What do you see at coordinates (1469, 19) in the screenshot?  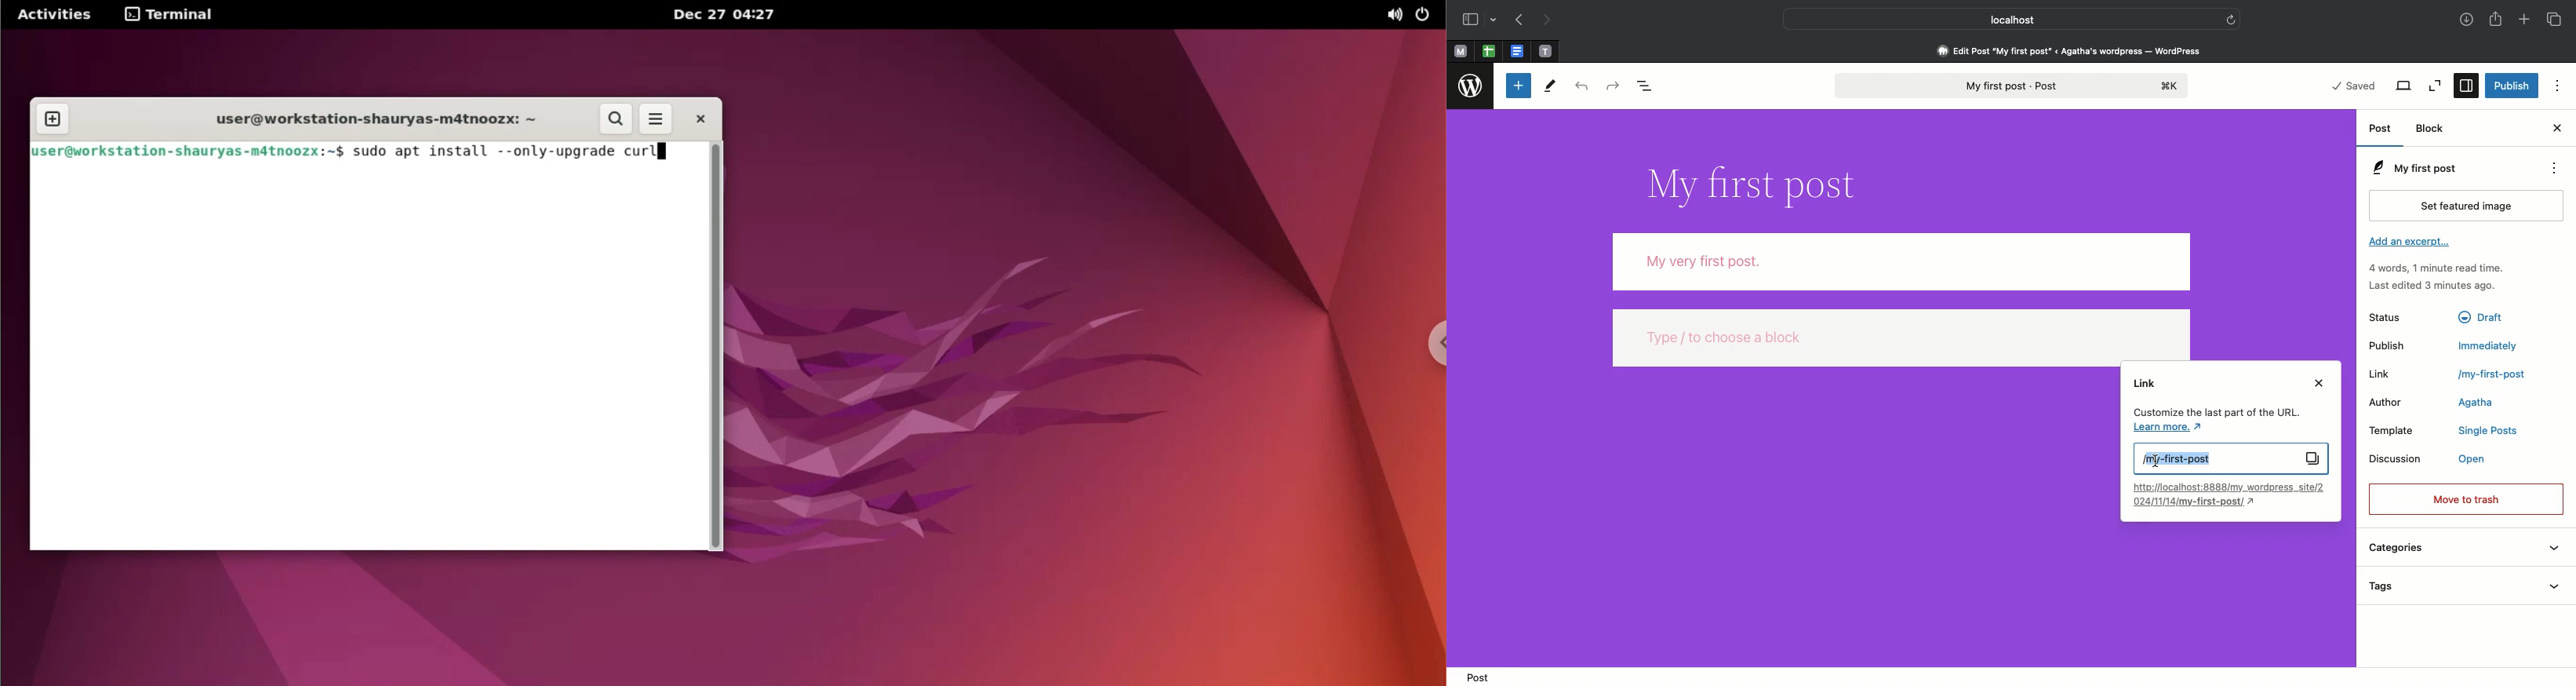 I see `Sidebar` at bounding box center [1469, 19].